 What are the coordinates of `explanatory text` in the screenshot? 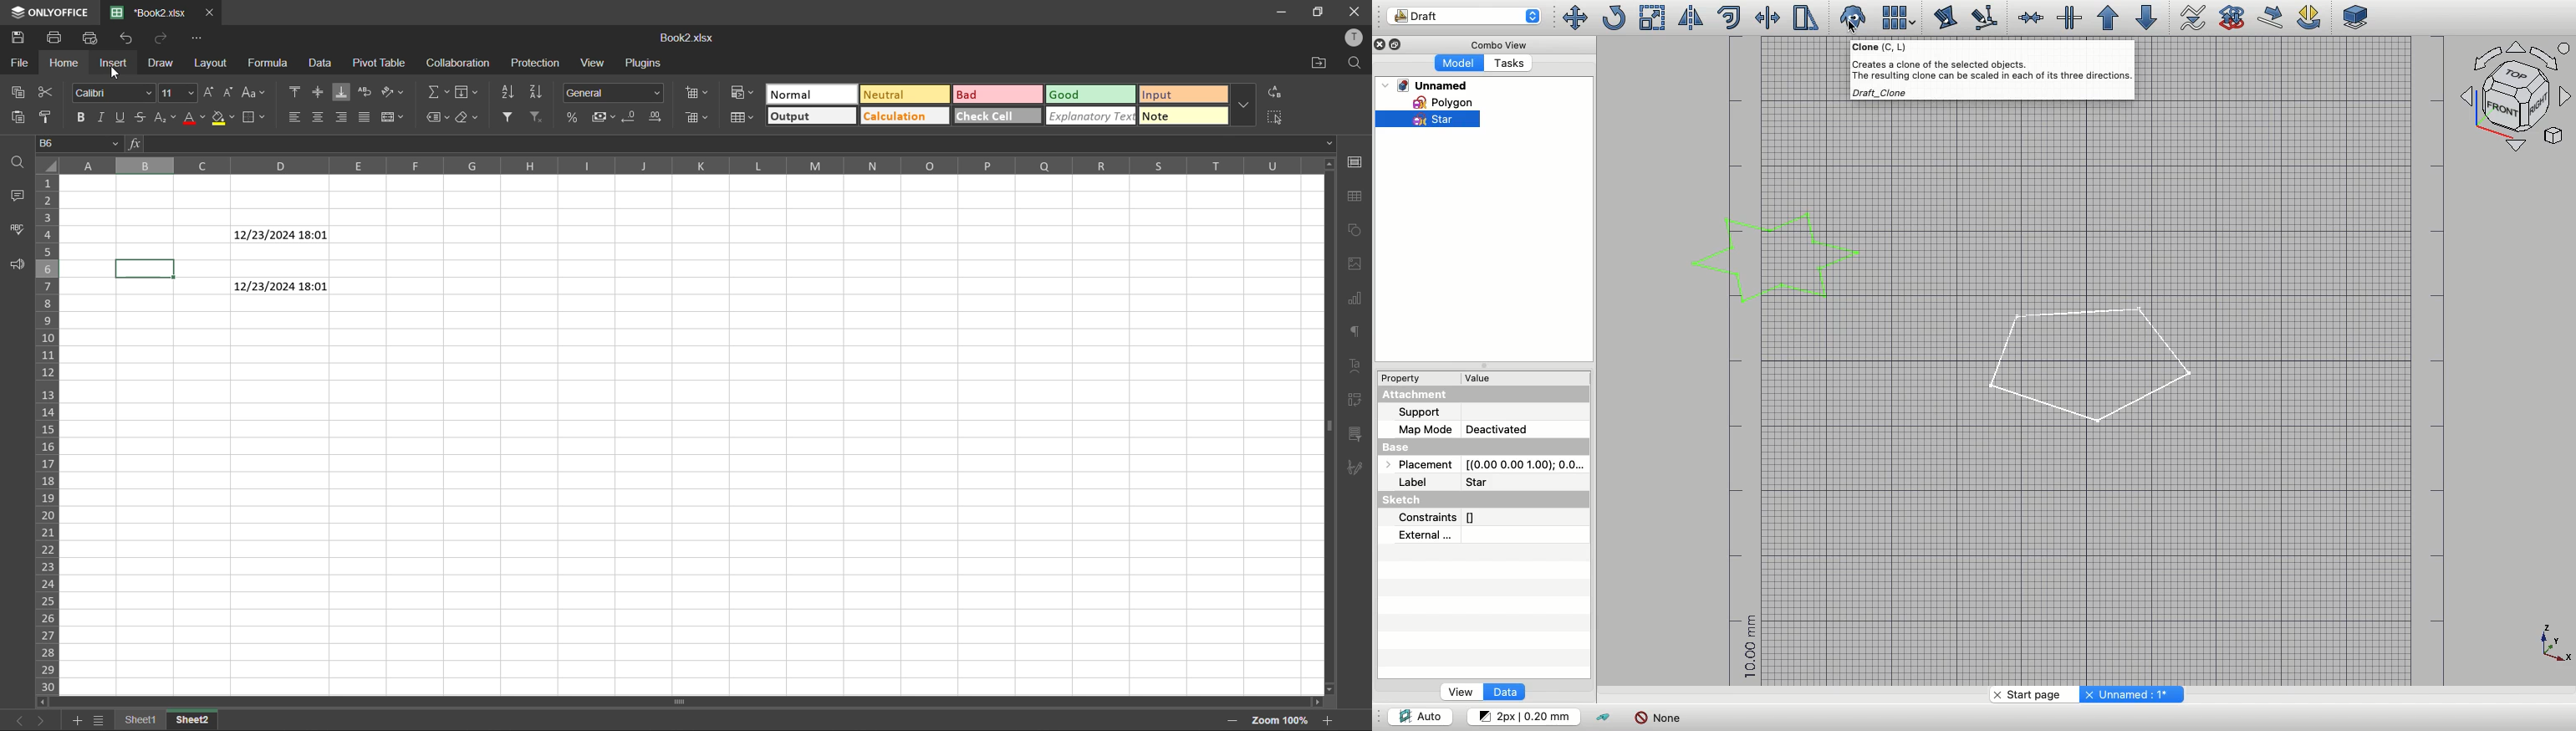 It's located at (1094, 117).